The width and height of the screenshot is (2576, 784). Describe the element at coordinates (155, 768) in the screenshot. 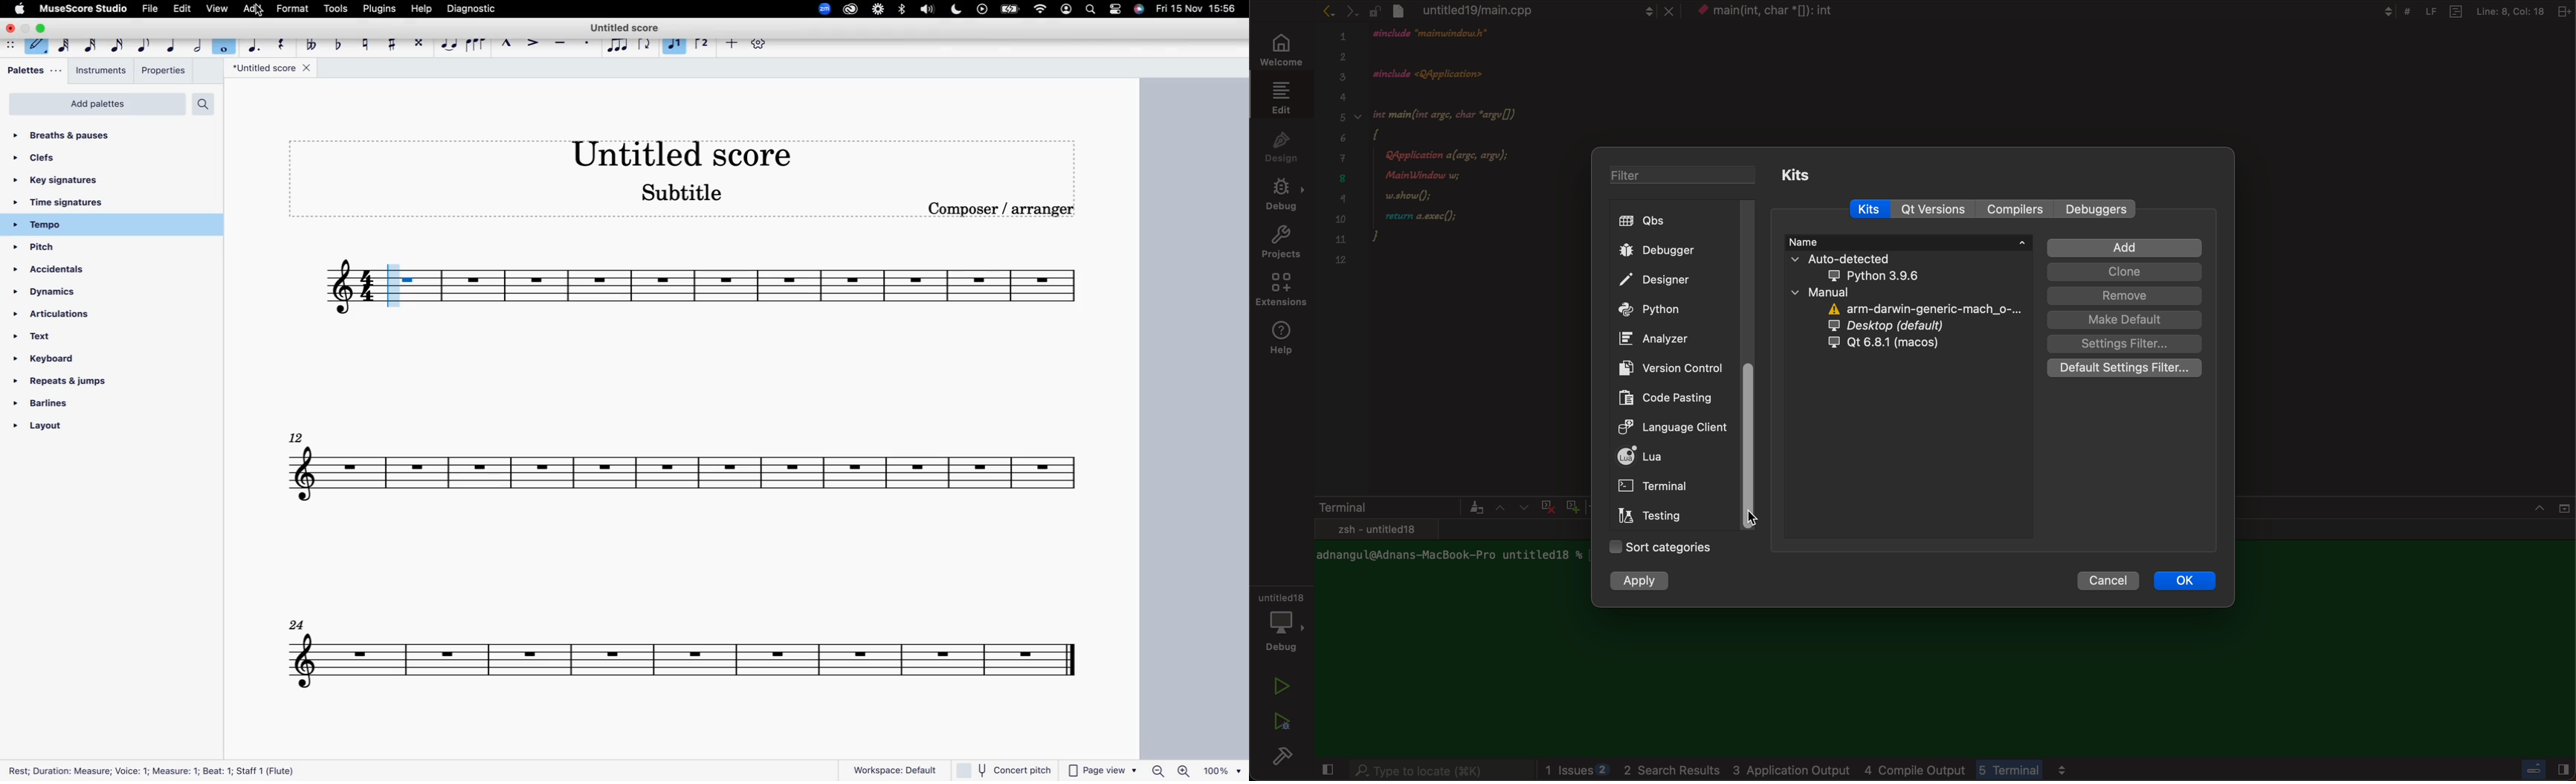

I see `Rest; Duration: Measure; Voice: 1; Measure: 1; Beat: 1; Staff 1 (Flute)` at that location.